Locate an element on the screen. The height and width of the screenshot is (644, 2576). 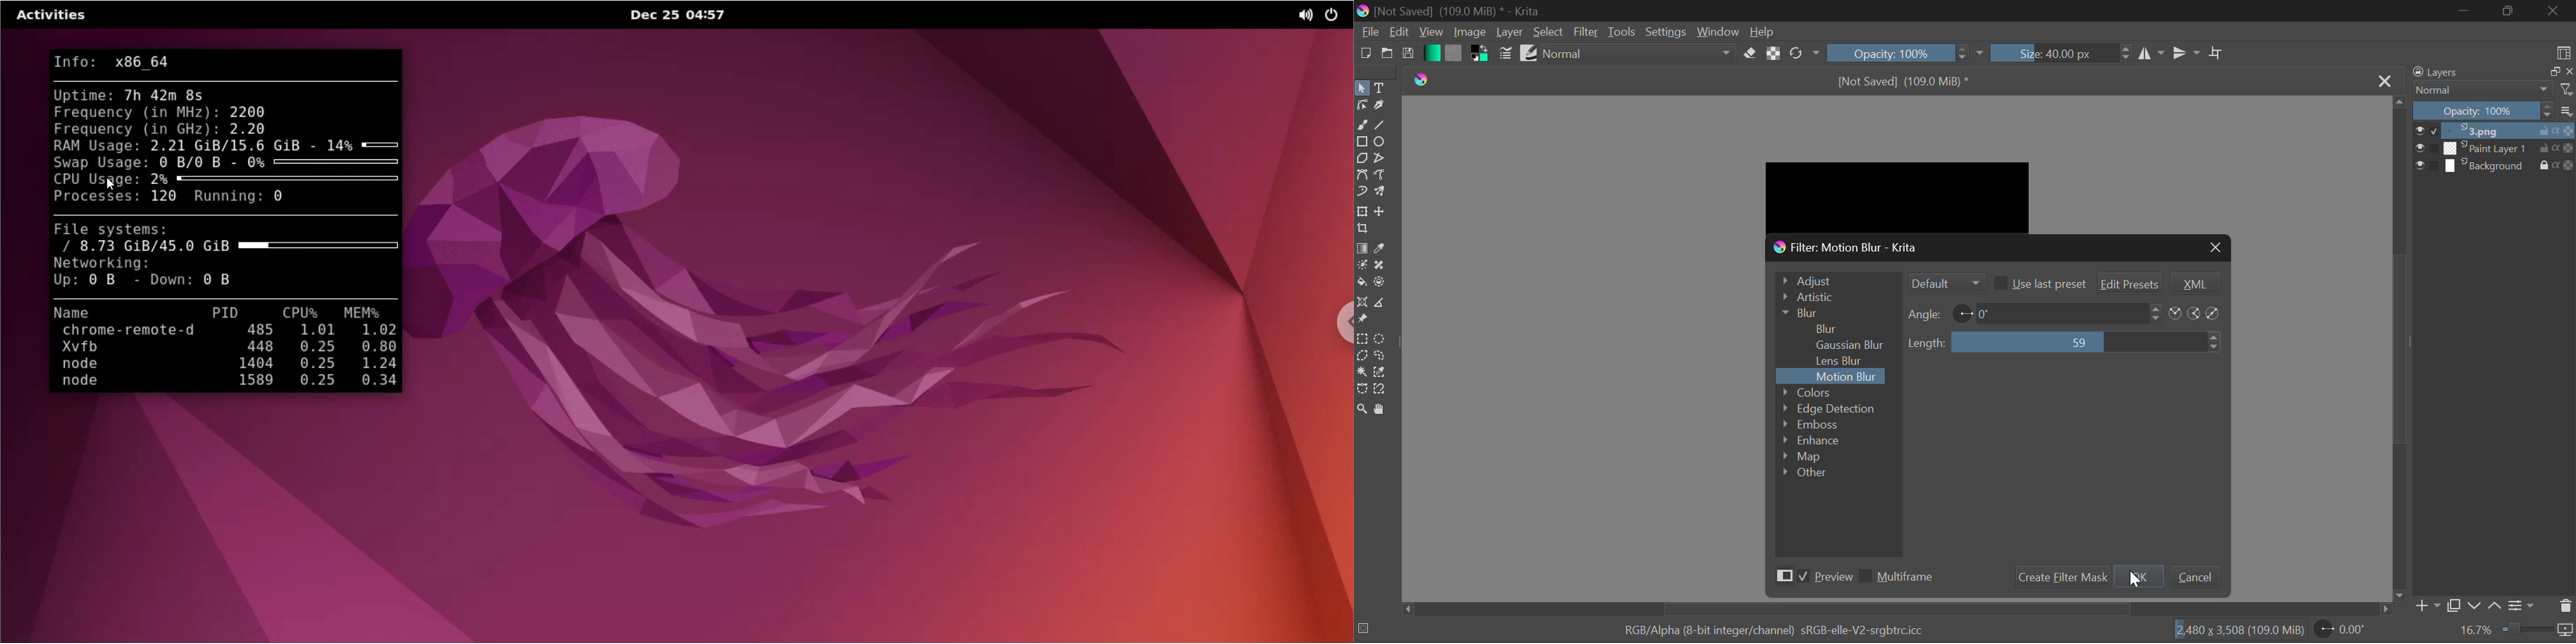
Ellipses is located at coordinates (1381, 143).